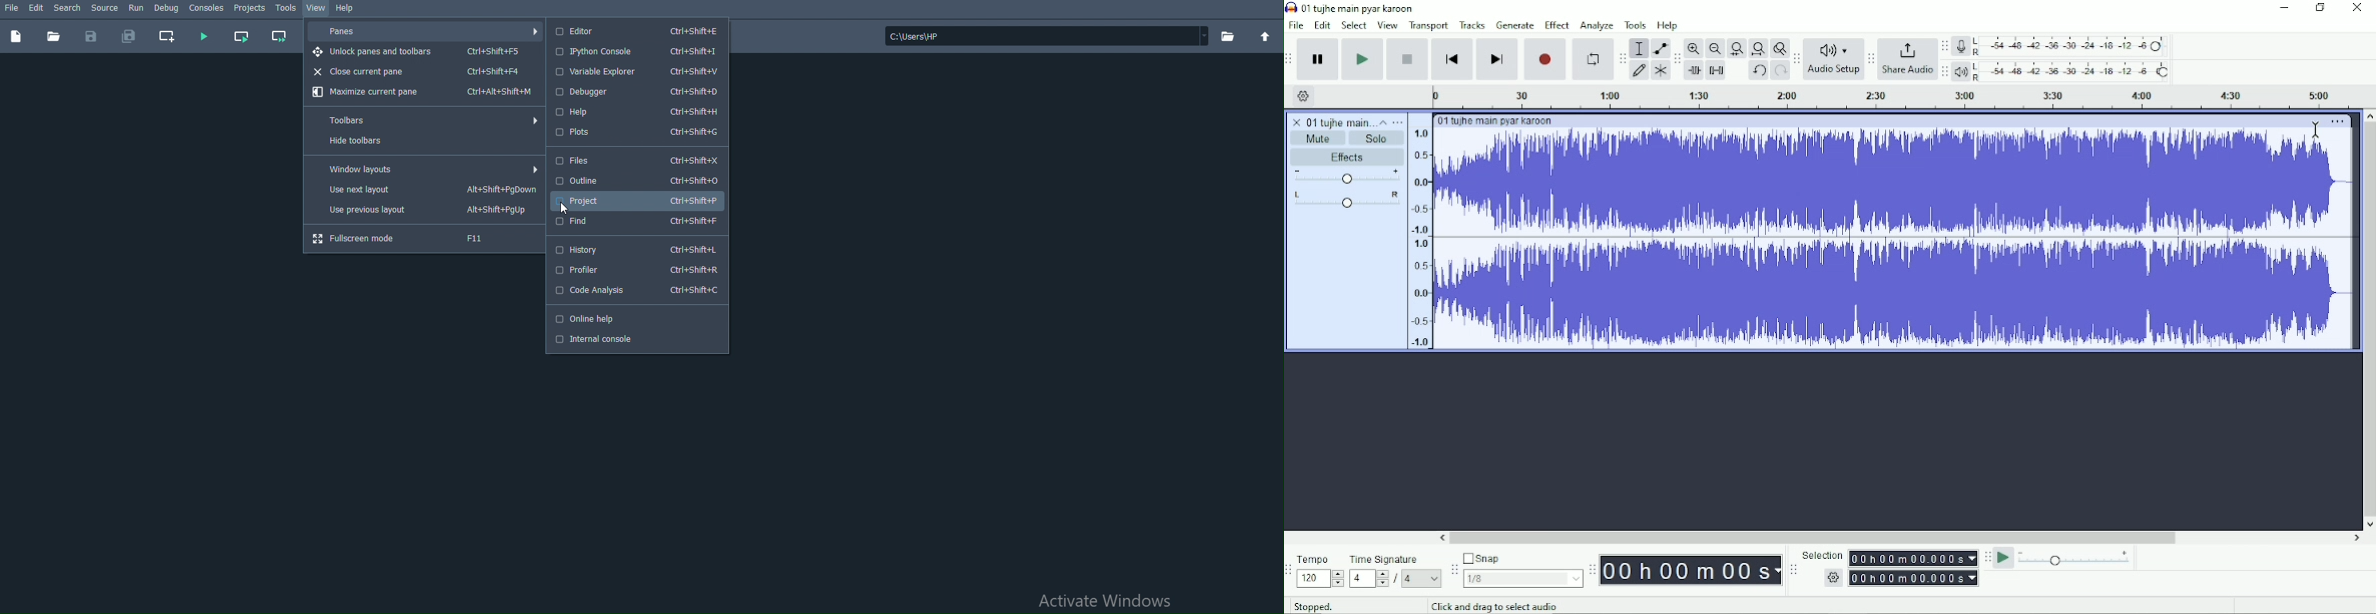 The image size is (2380, 616). I want to click on 1/8, so click(1525, 578).